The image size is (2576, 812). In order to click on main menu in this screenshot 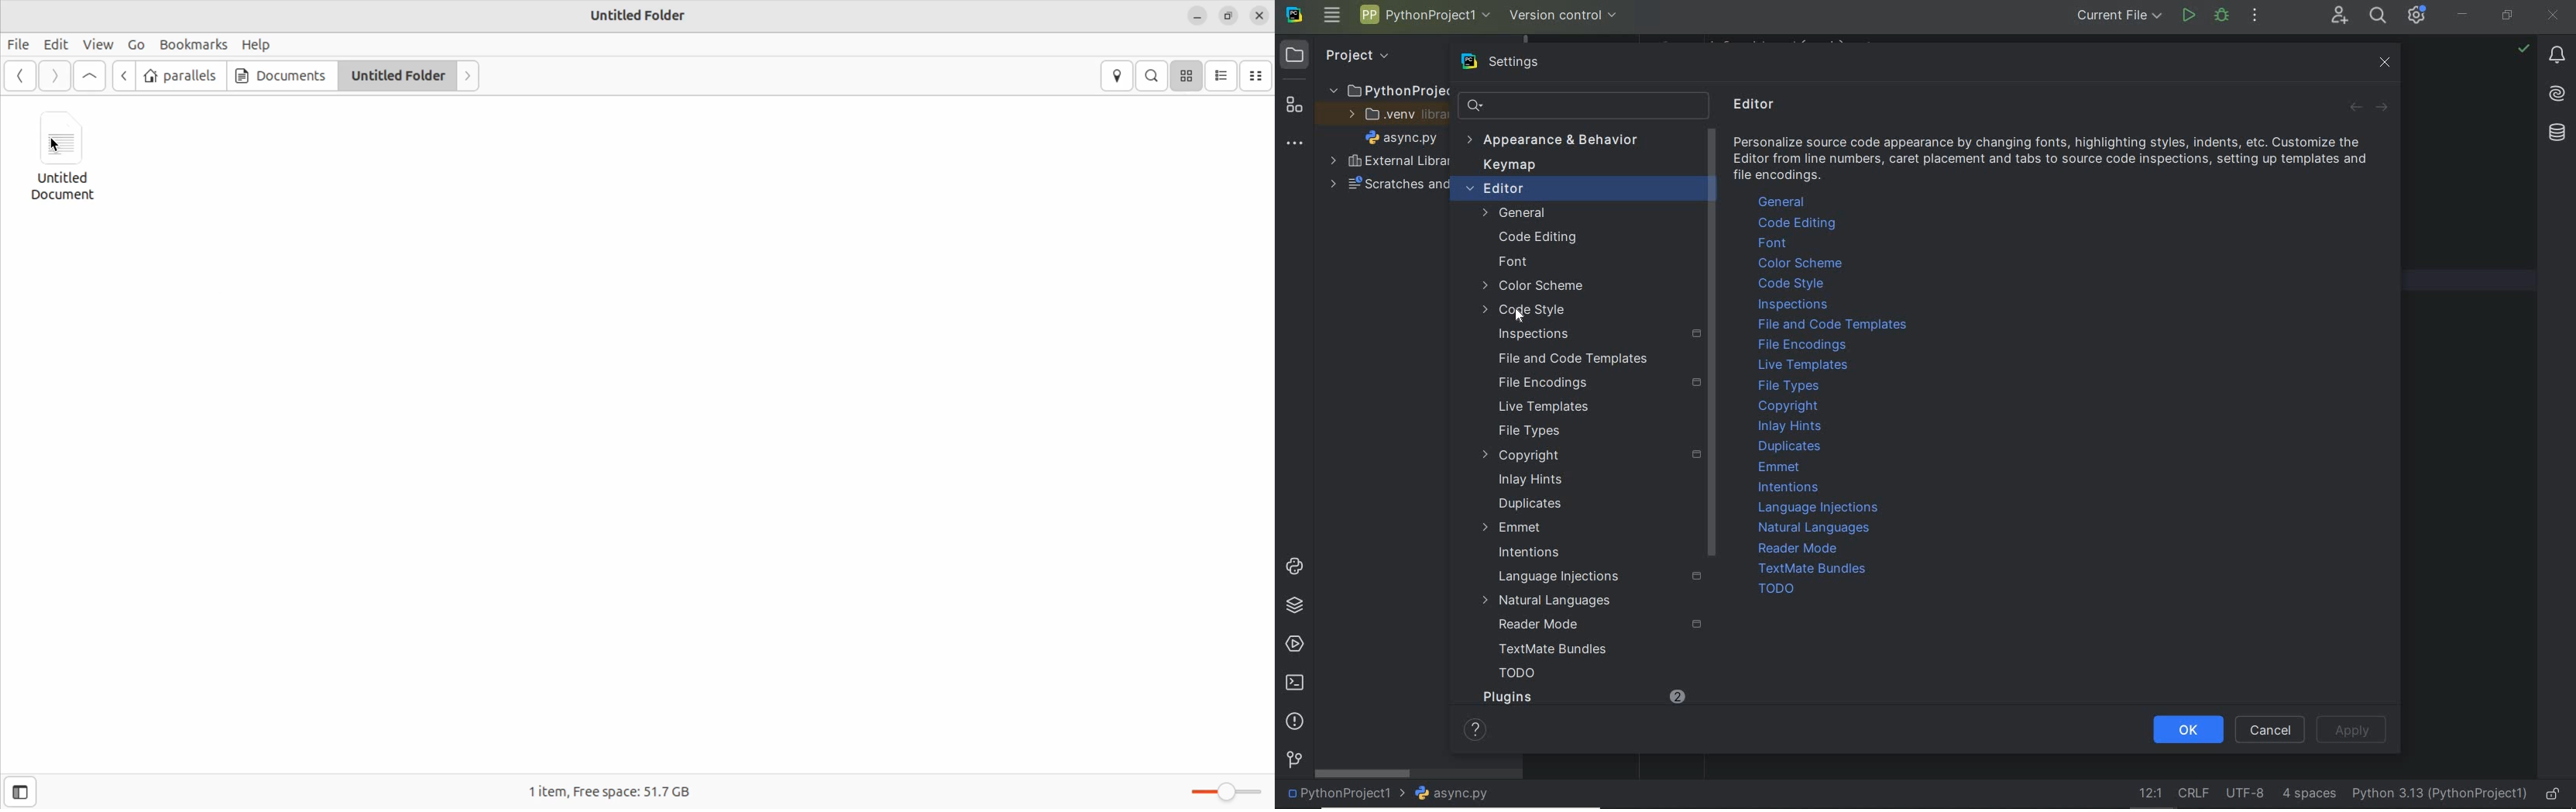, I will do `click(1333, 17)`.